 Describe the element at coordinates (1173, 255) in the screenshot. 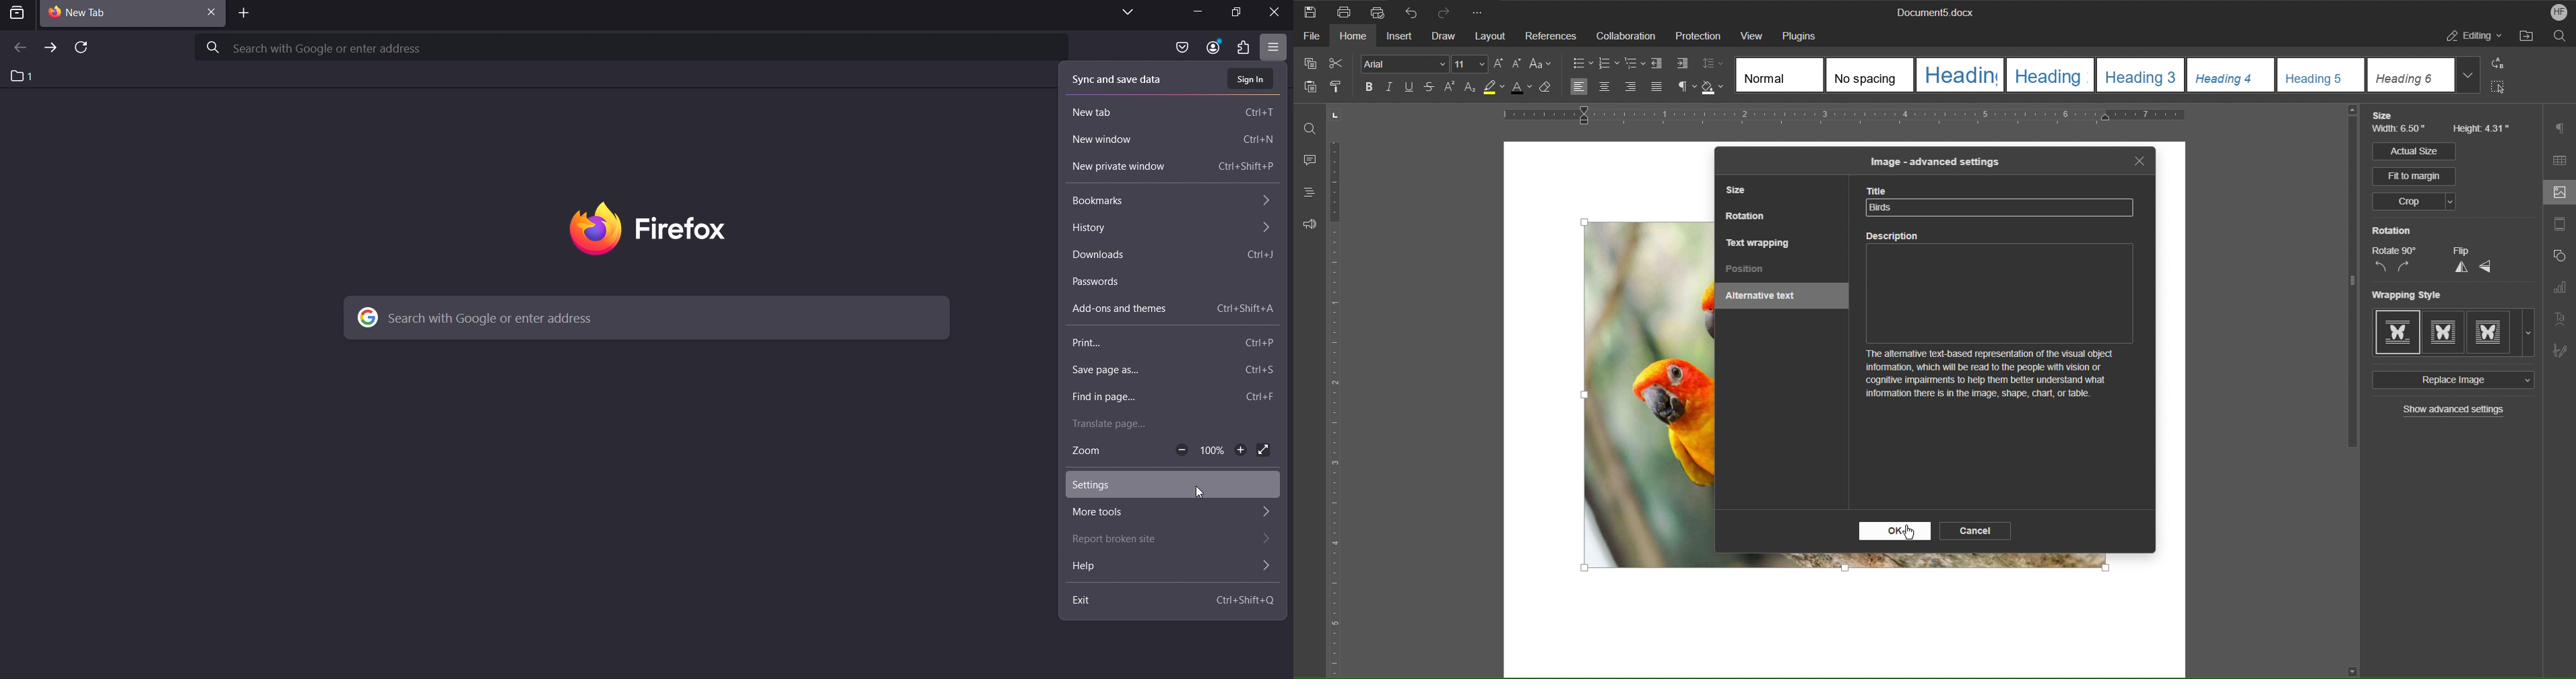

I see `downloads` at that location.